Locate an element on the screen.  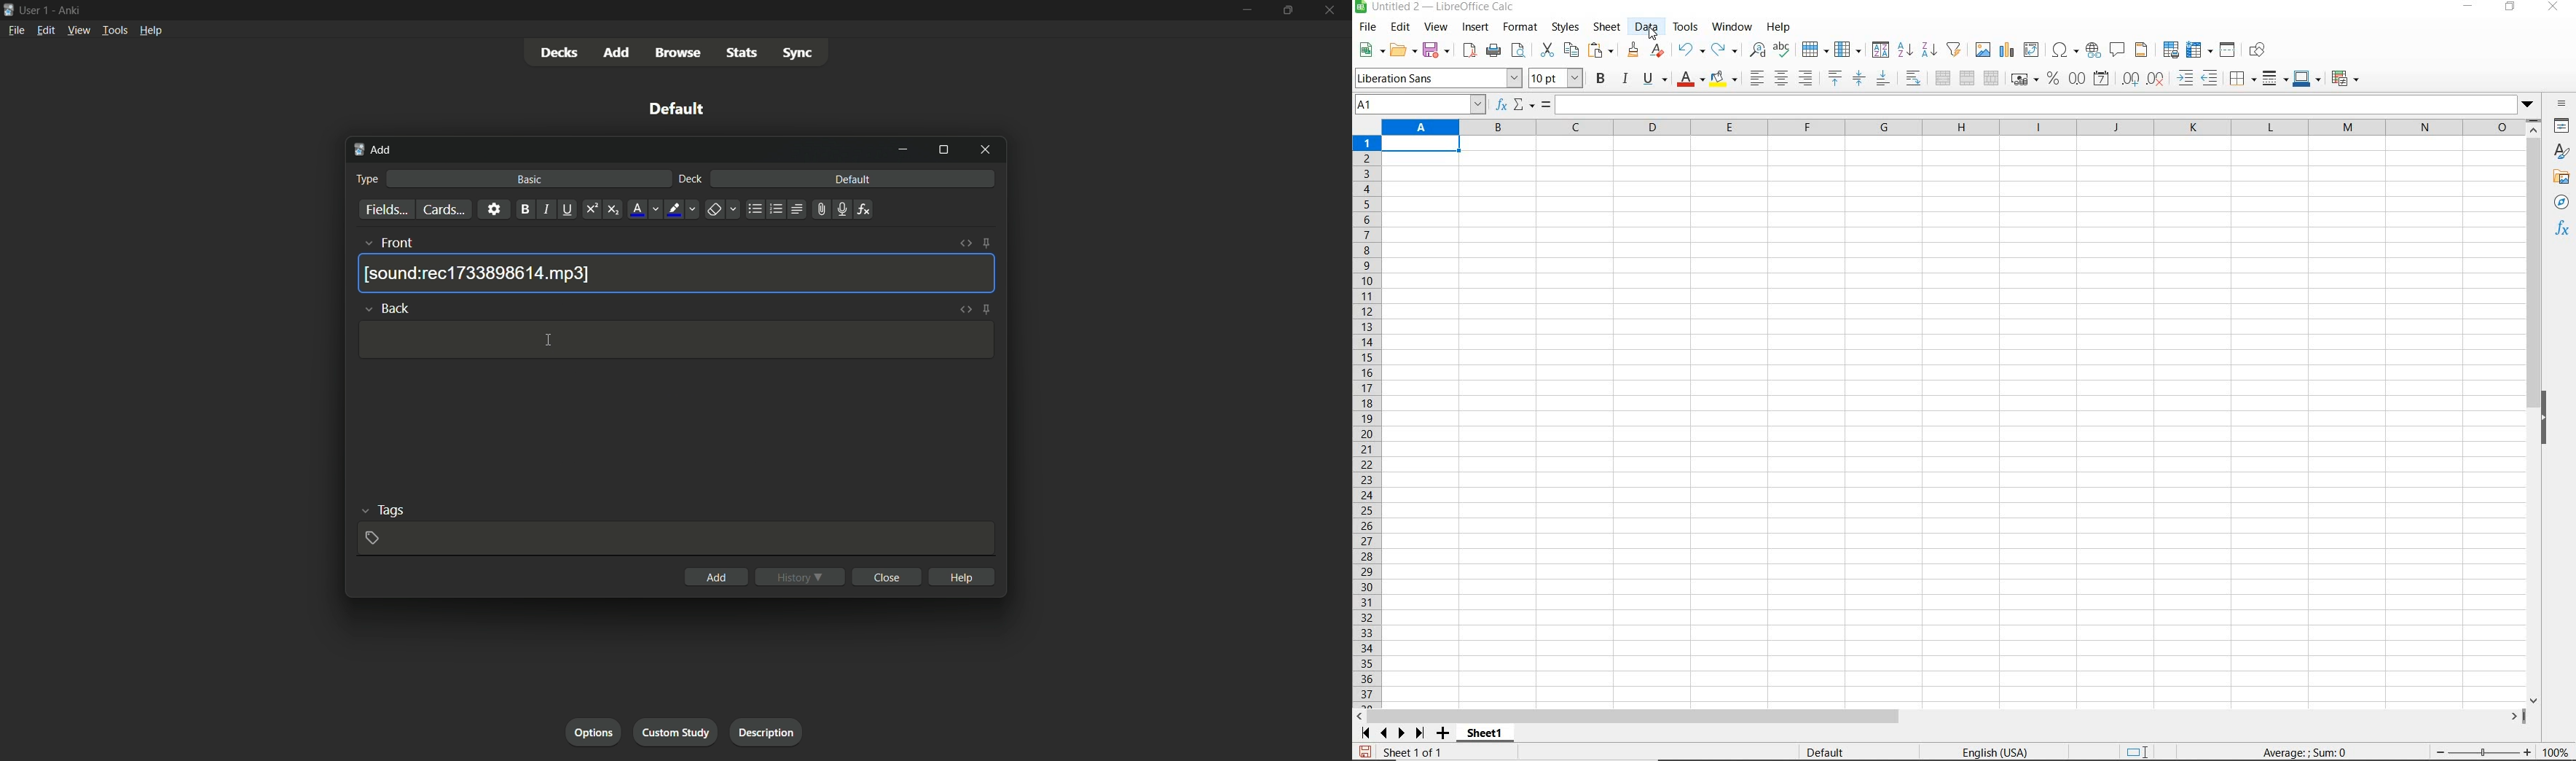
align top is located at coordinates (1834, 79).